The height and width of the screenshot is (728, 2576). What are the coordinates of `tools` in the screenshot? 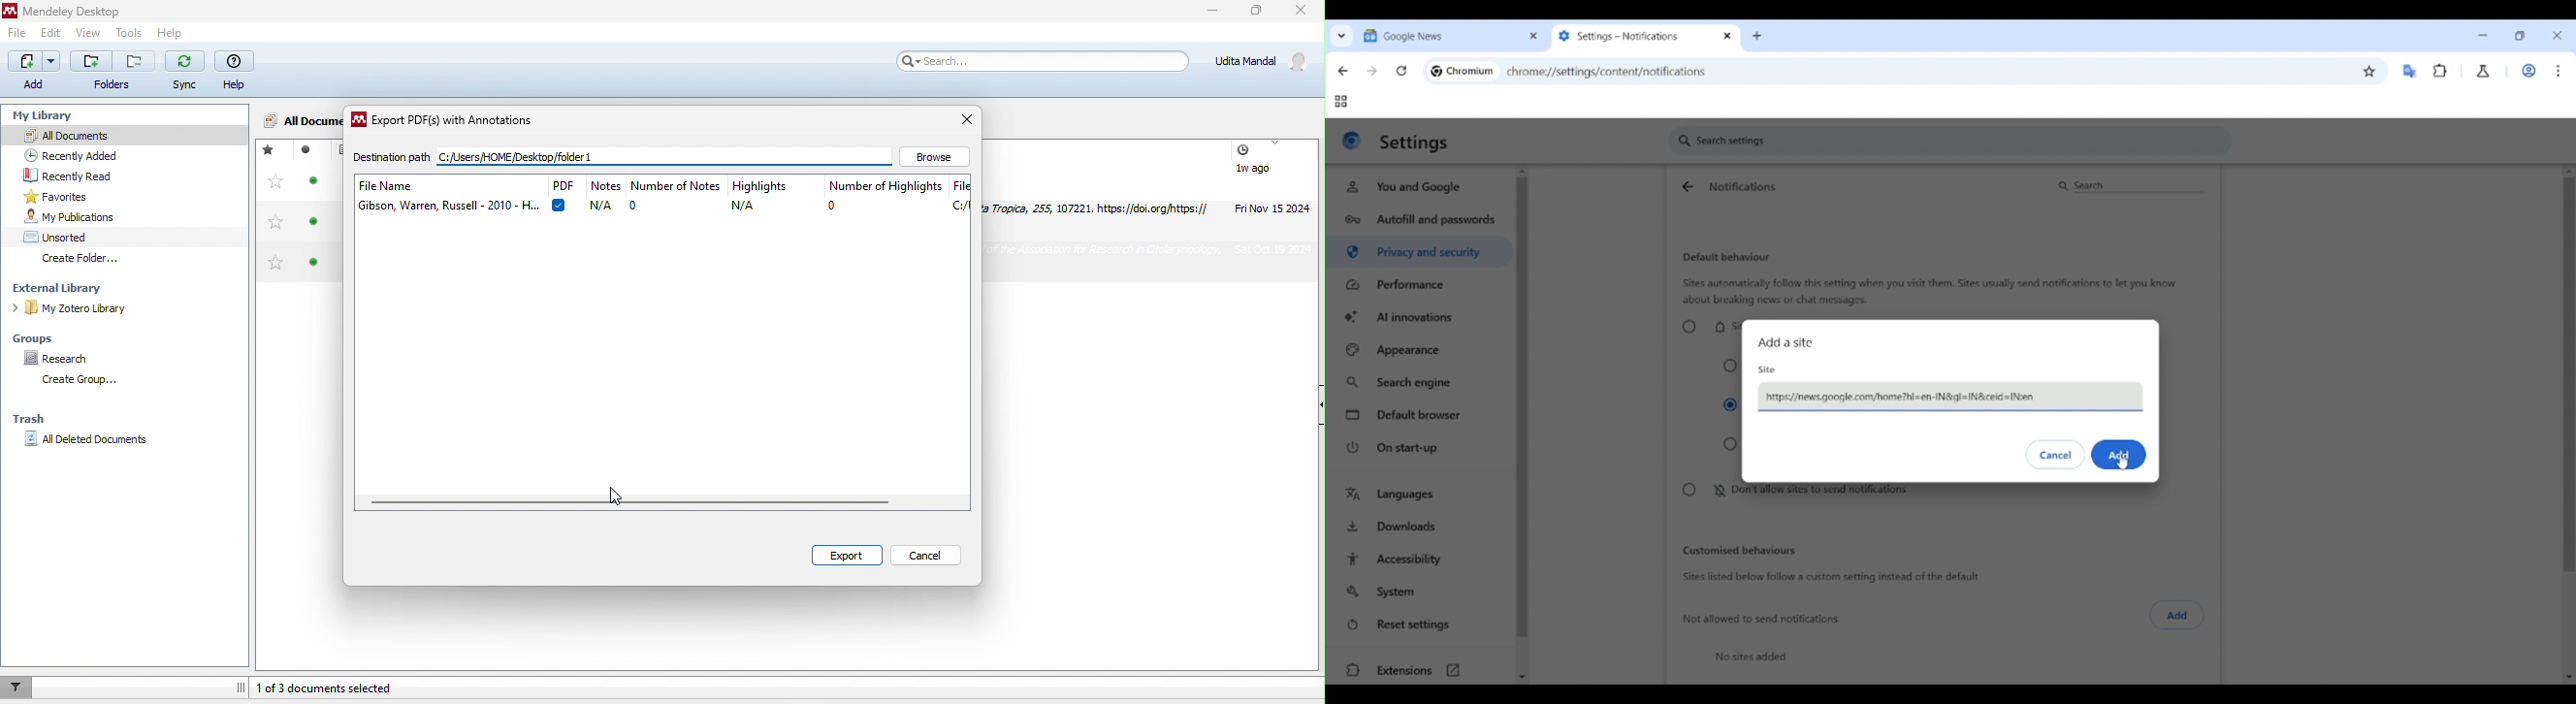 It's located at (130, 31).